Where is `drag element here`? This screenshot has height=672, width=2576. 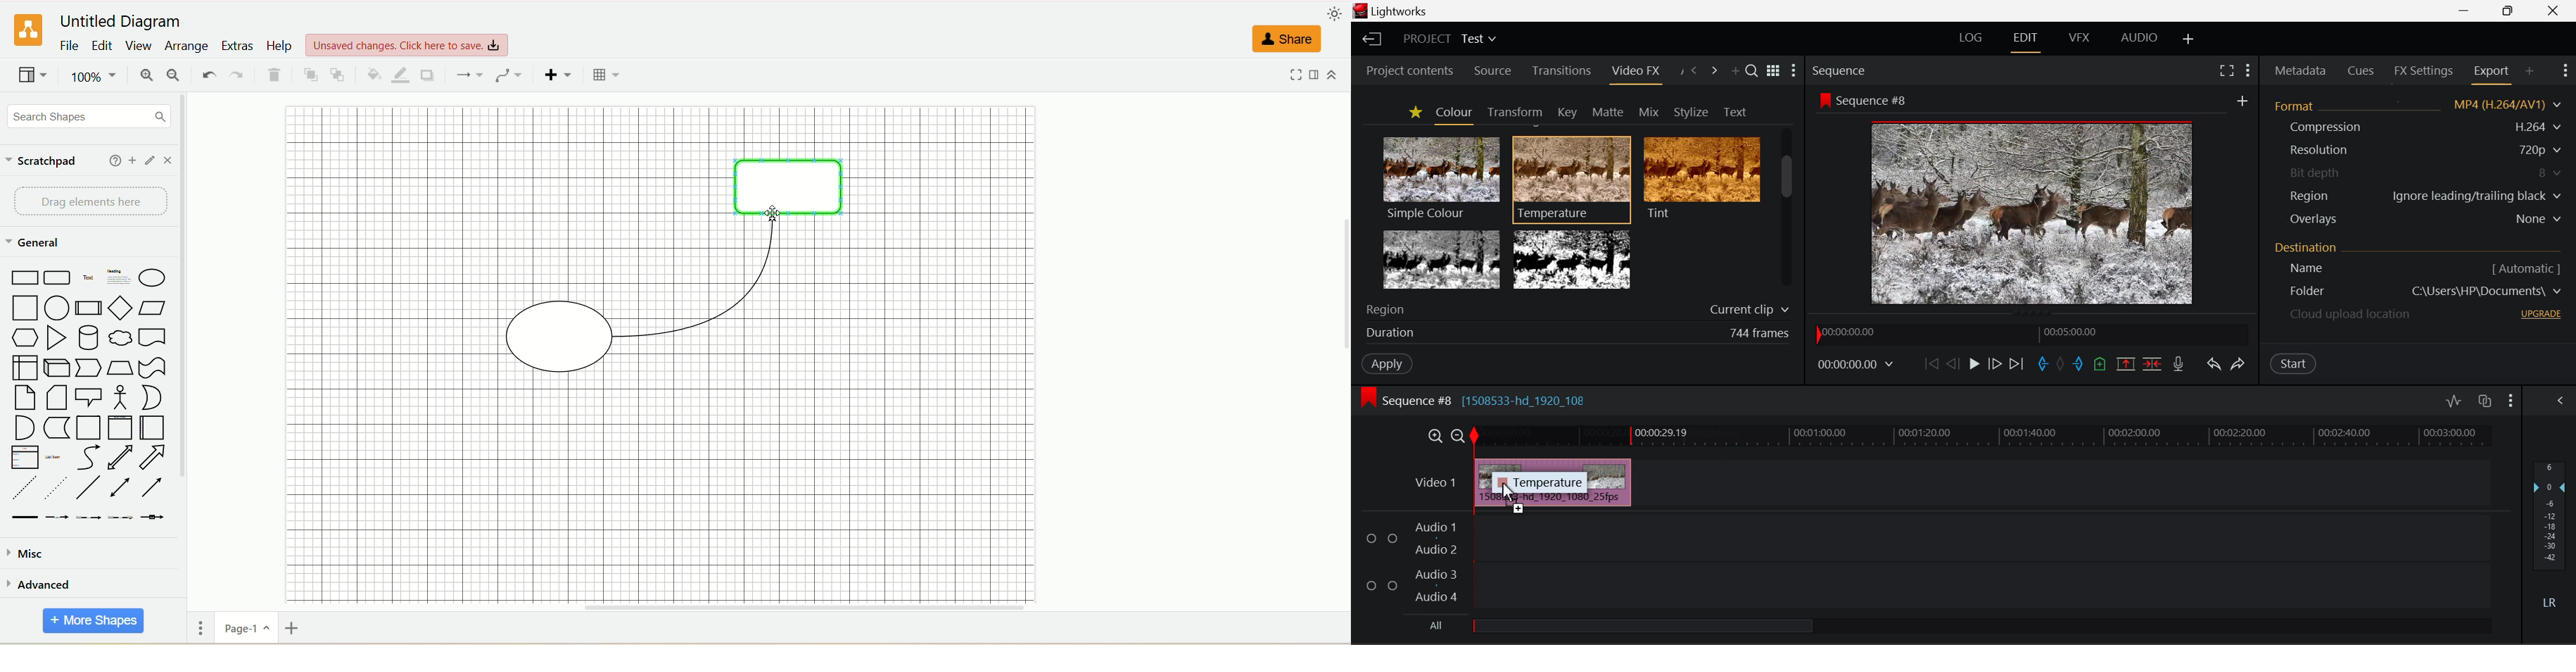 drag element here is located at coordinates (83, 201).